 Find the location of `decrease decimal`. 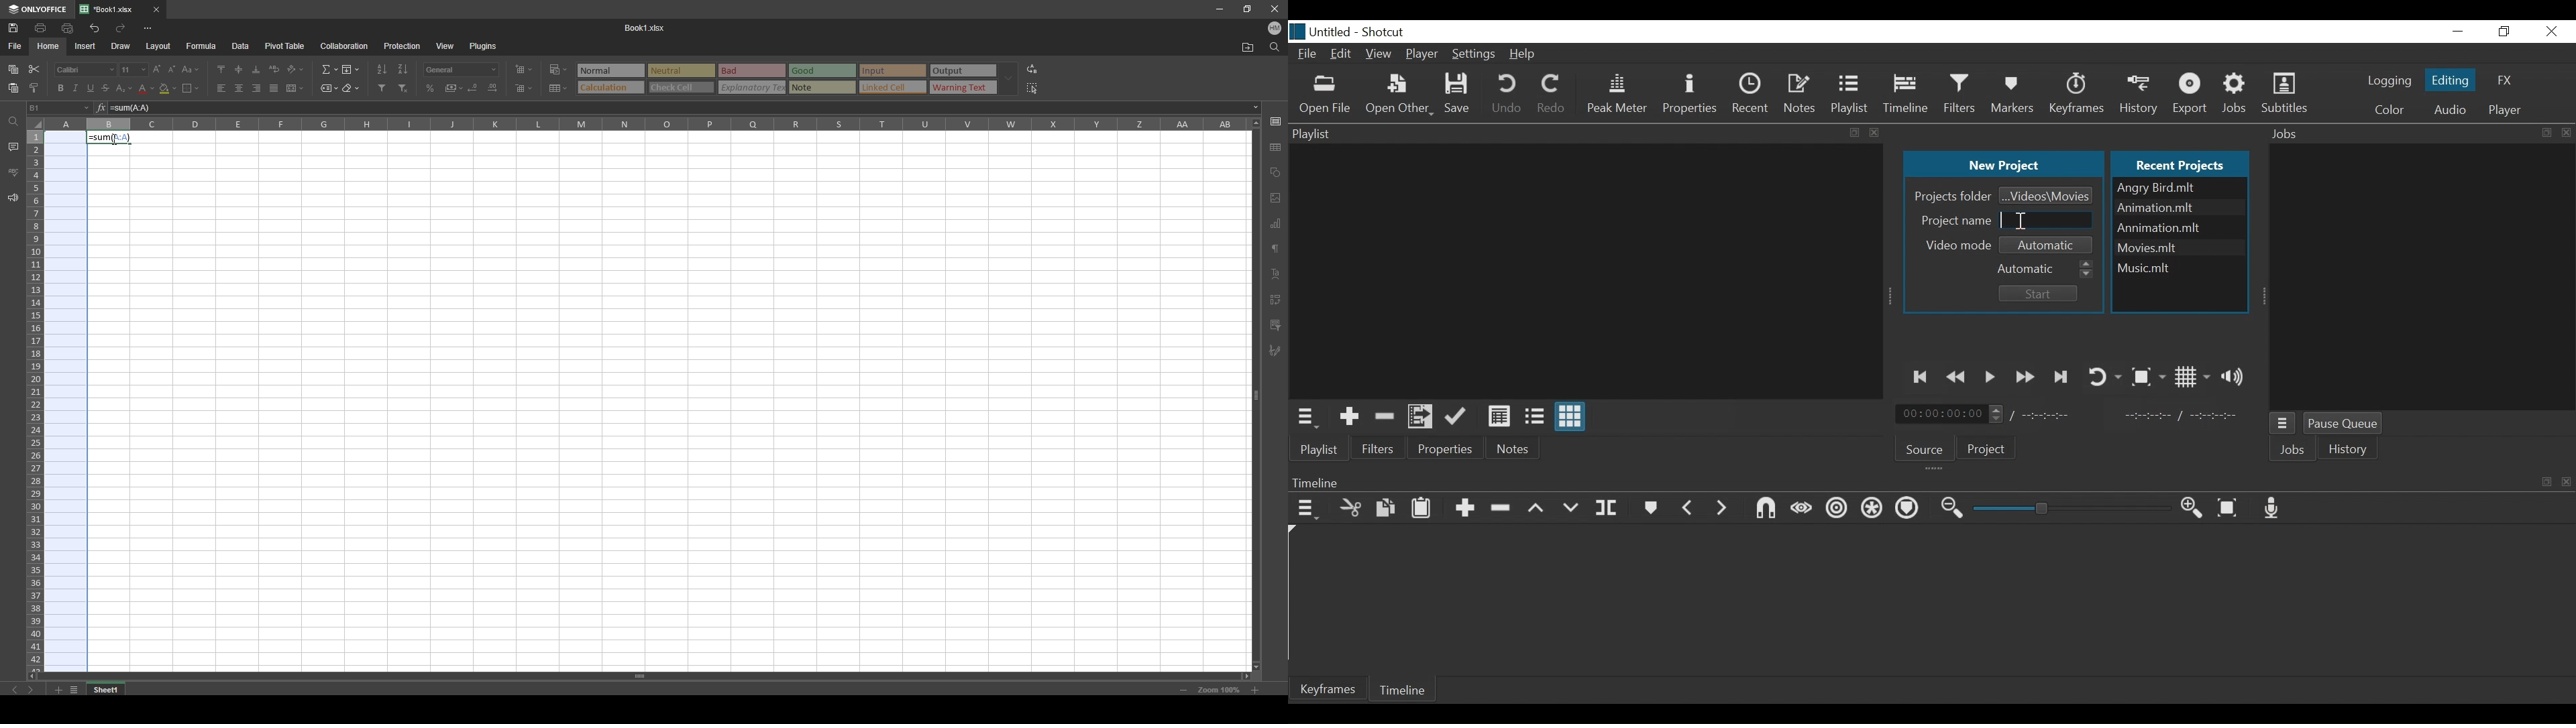

decrease decimal is located at coordinates (474, 87).